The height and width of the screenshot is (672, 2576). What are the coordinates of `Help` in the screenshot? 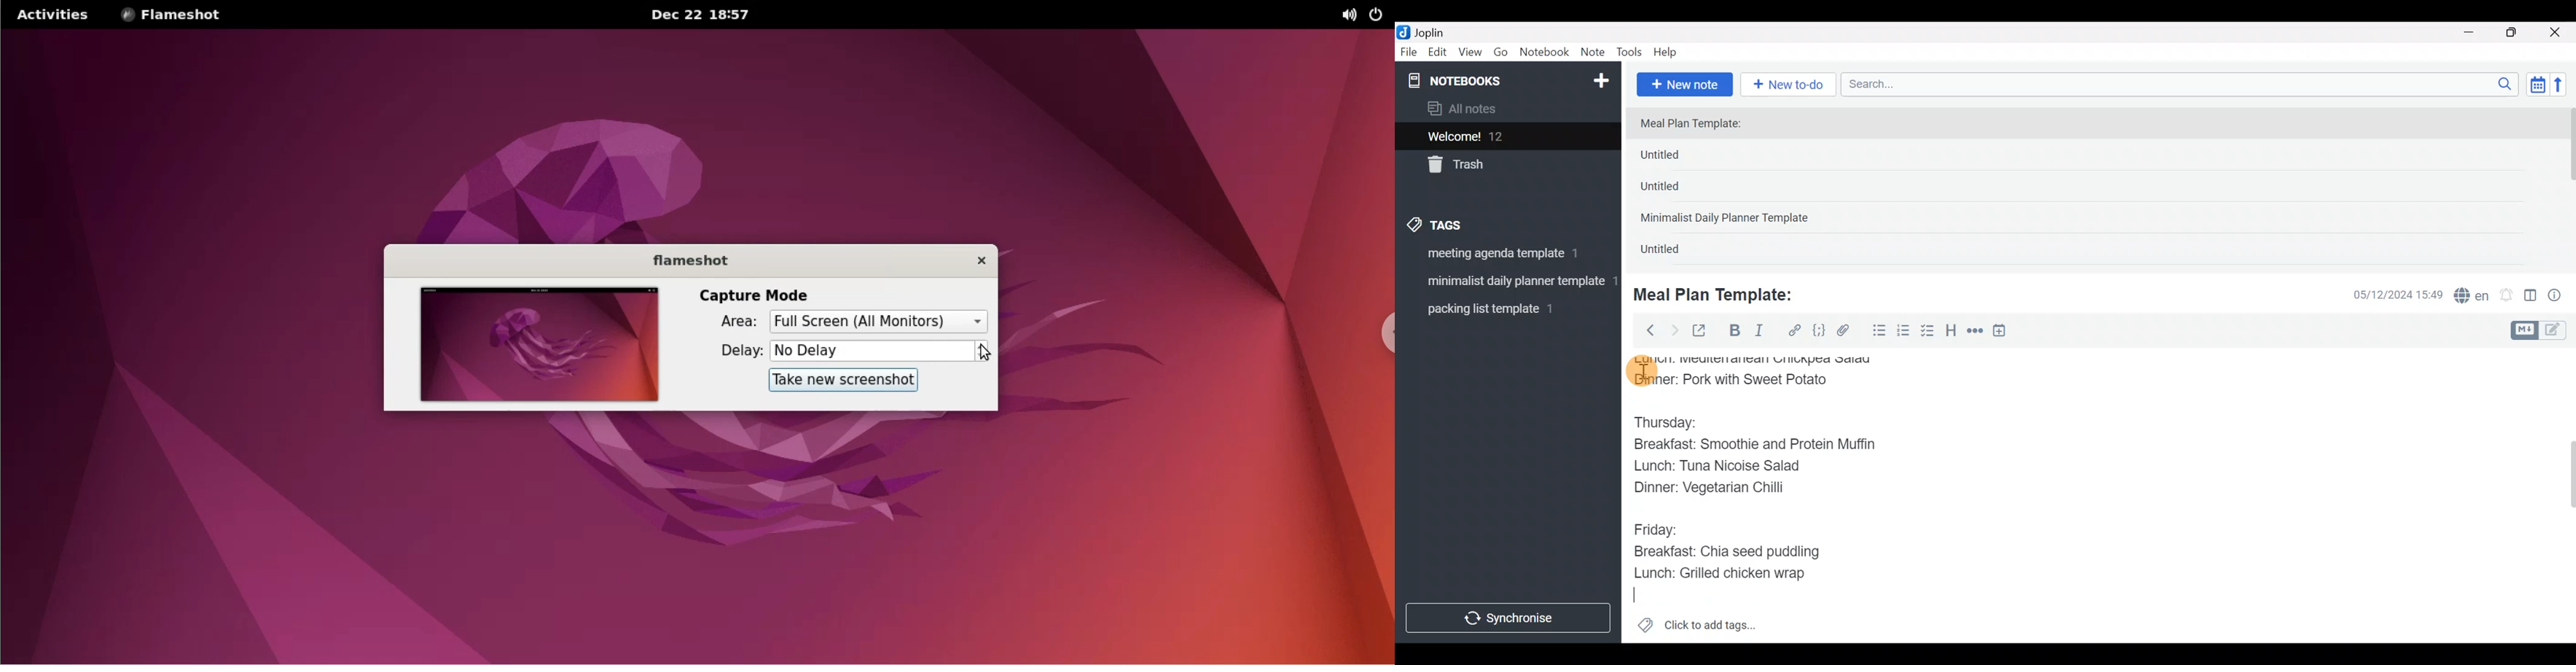 It's located at (1670, 50).